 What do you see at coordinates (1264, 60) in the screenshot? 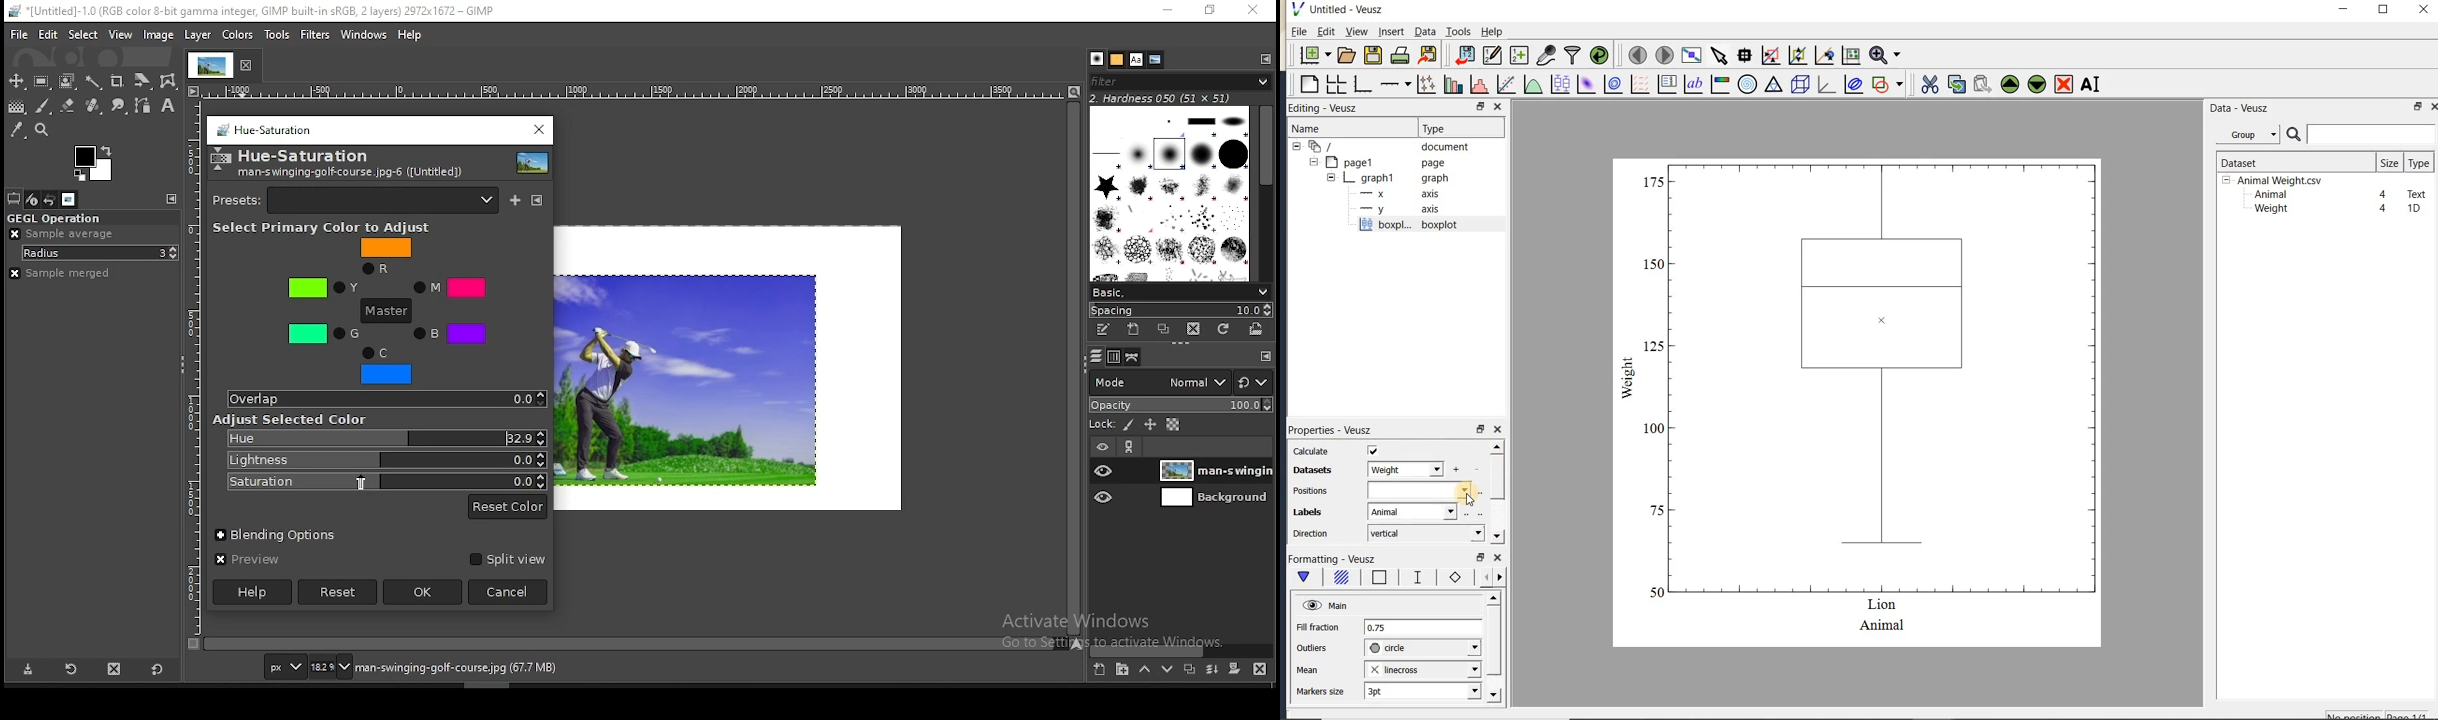
I see `configure this tab` at bounding box center [1264, 60].